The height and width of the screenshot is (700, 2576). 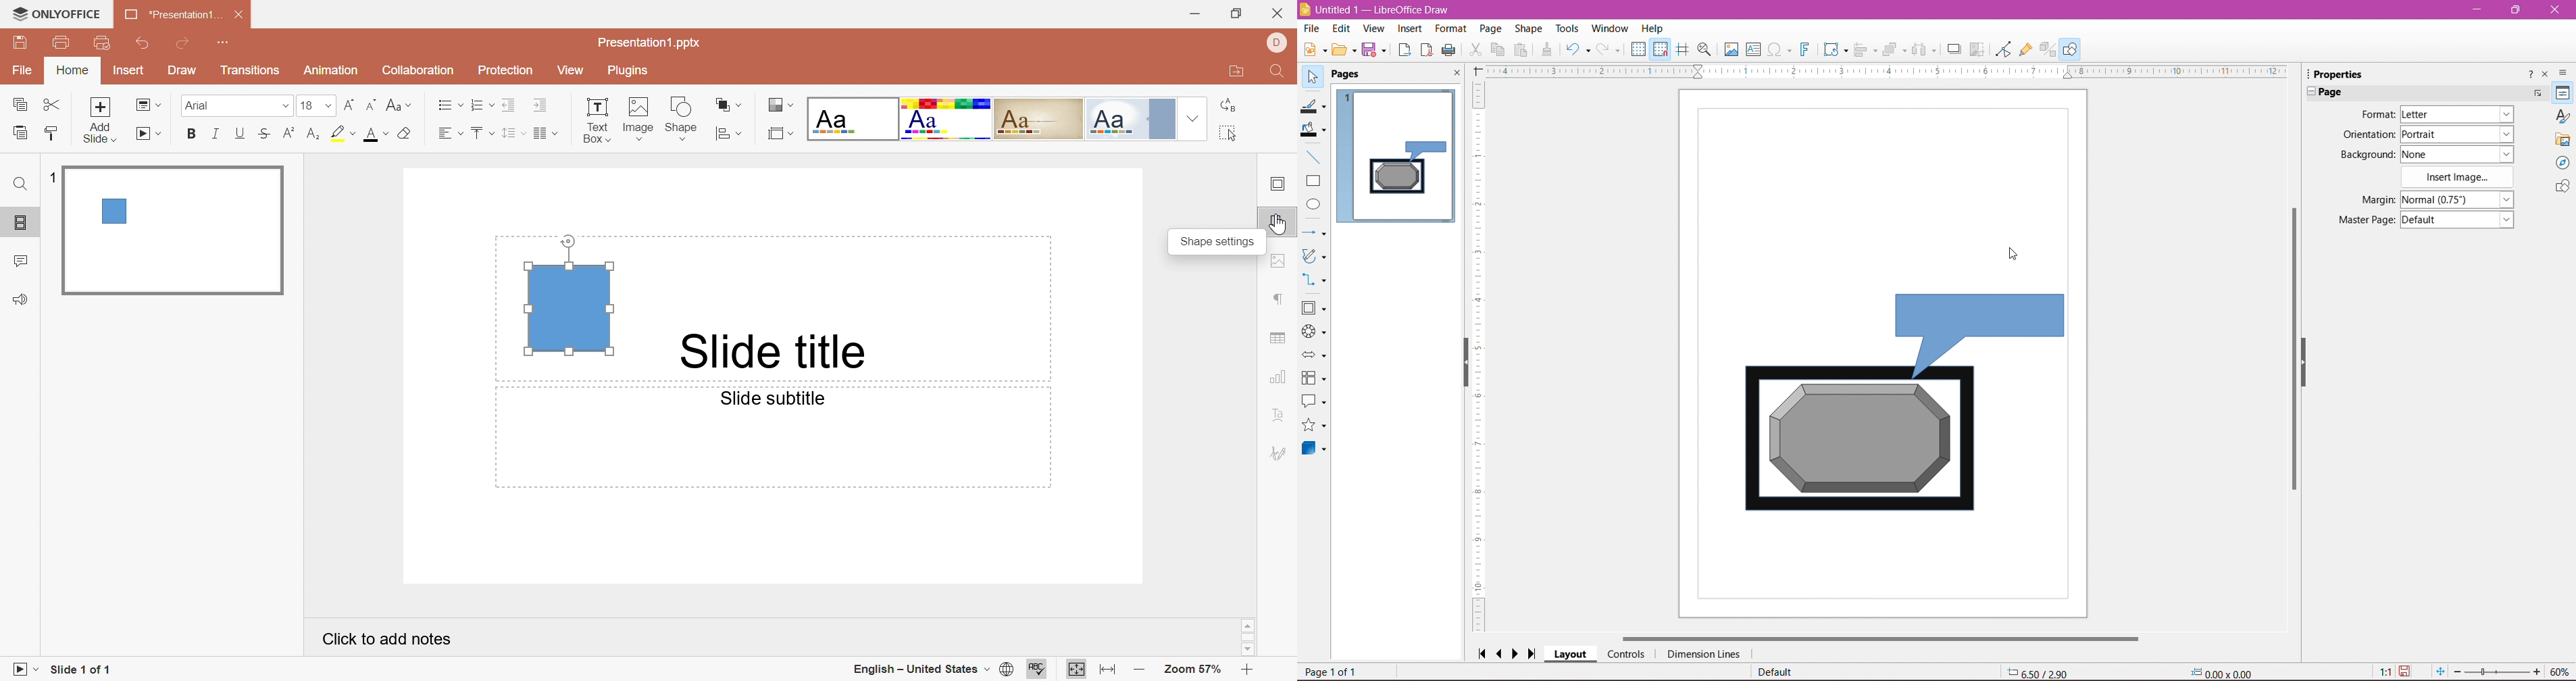 I want to click on Arrange, so click(x=1894, y=48).